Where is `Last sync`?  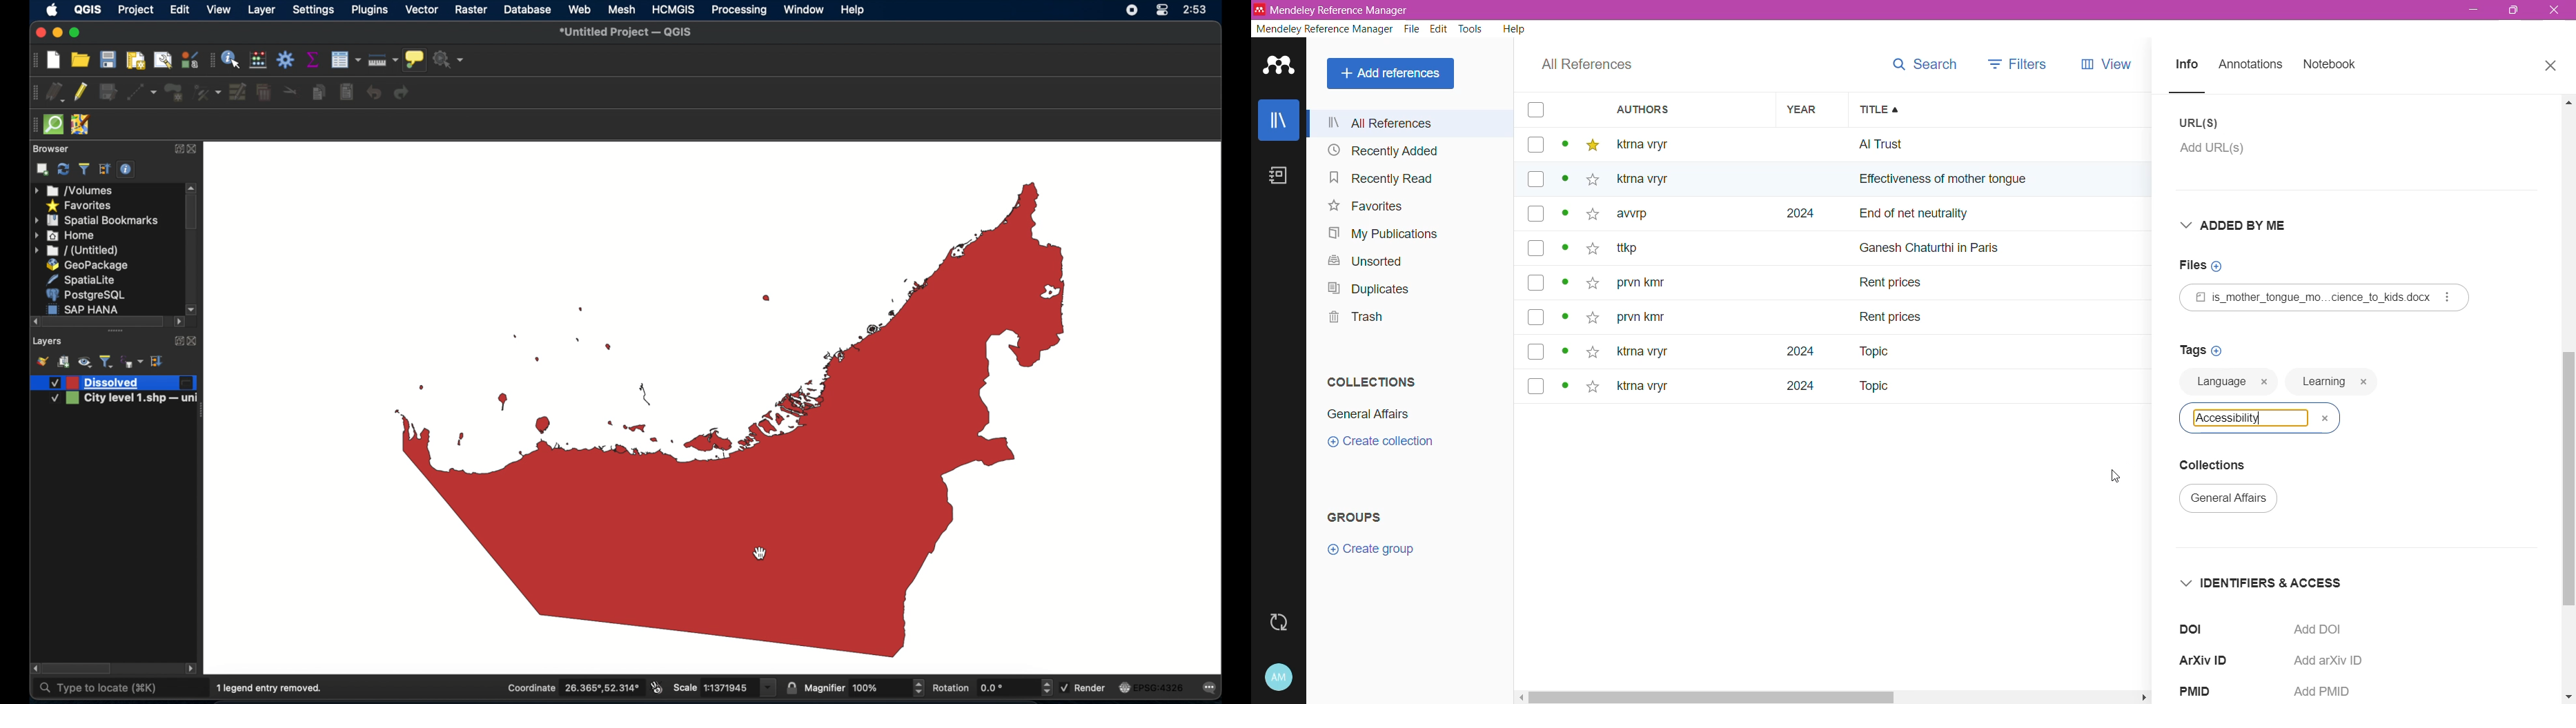 Last sync is located at coordinates (1278, 623).